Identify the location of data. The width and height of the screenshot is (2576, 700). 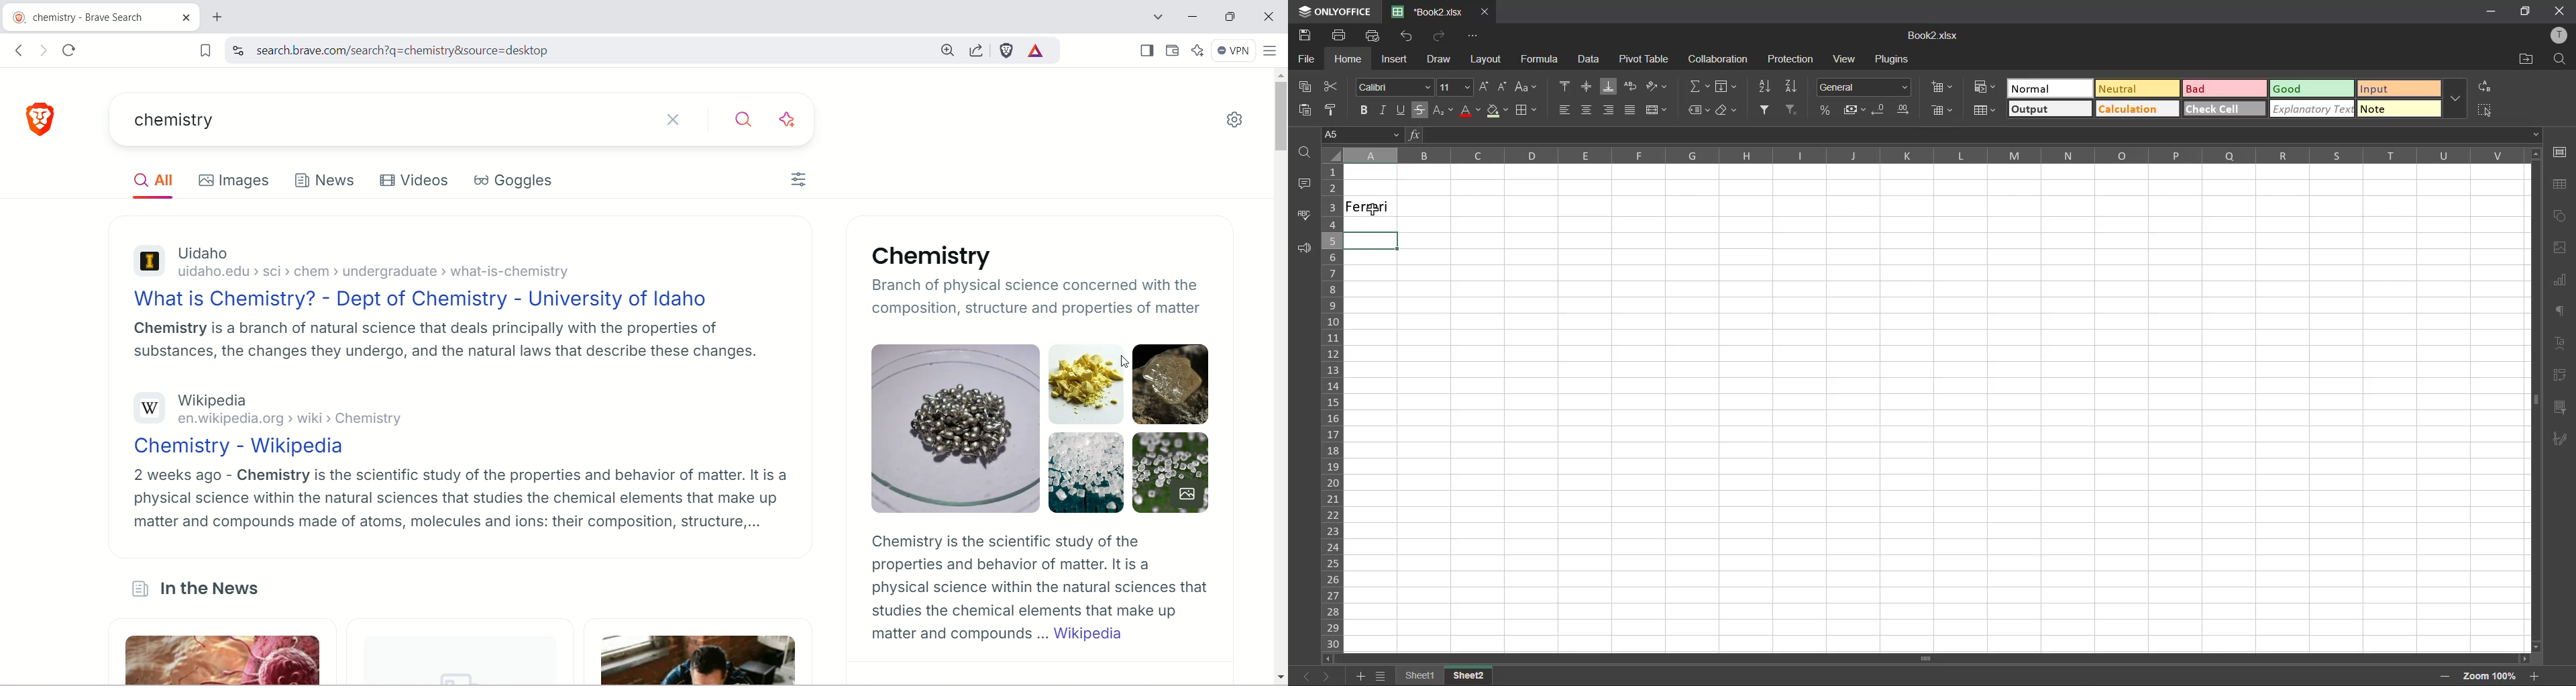
(1588, 61).